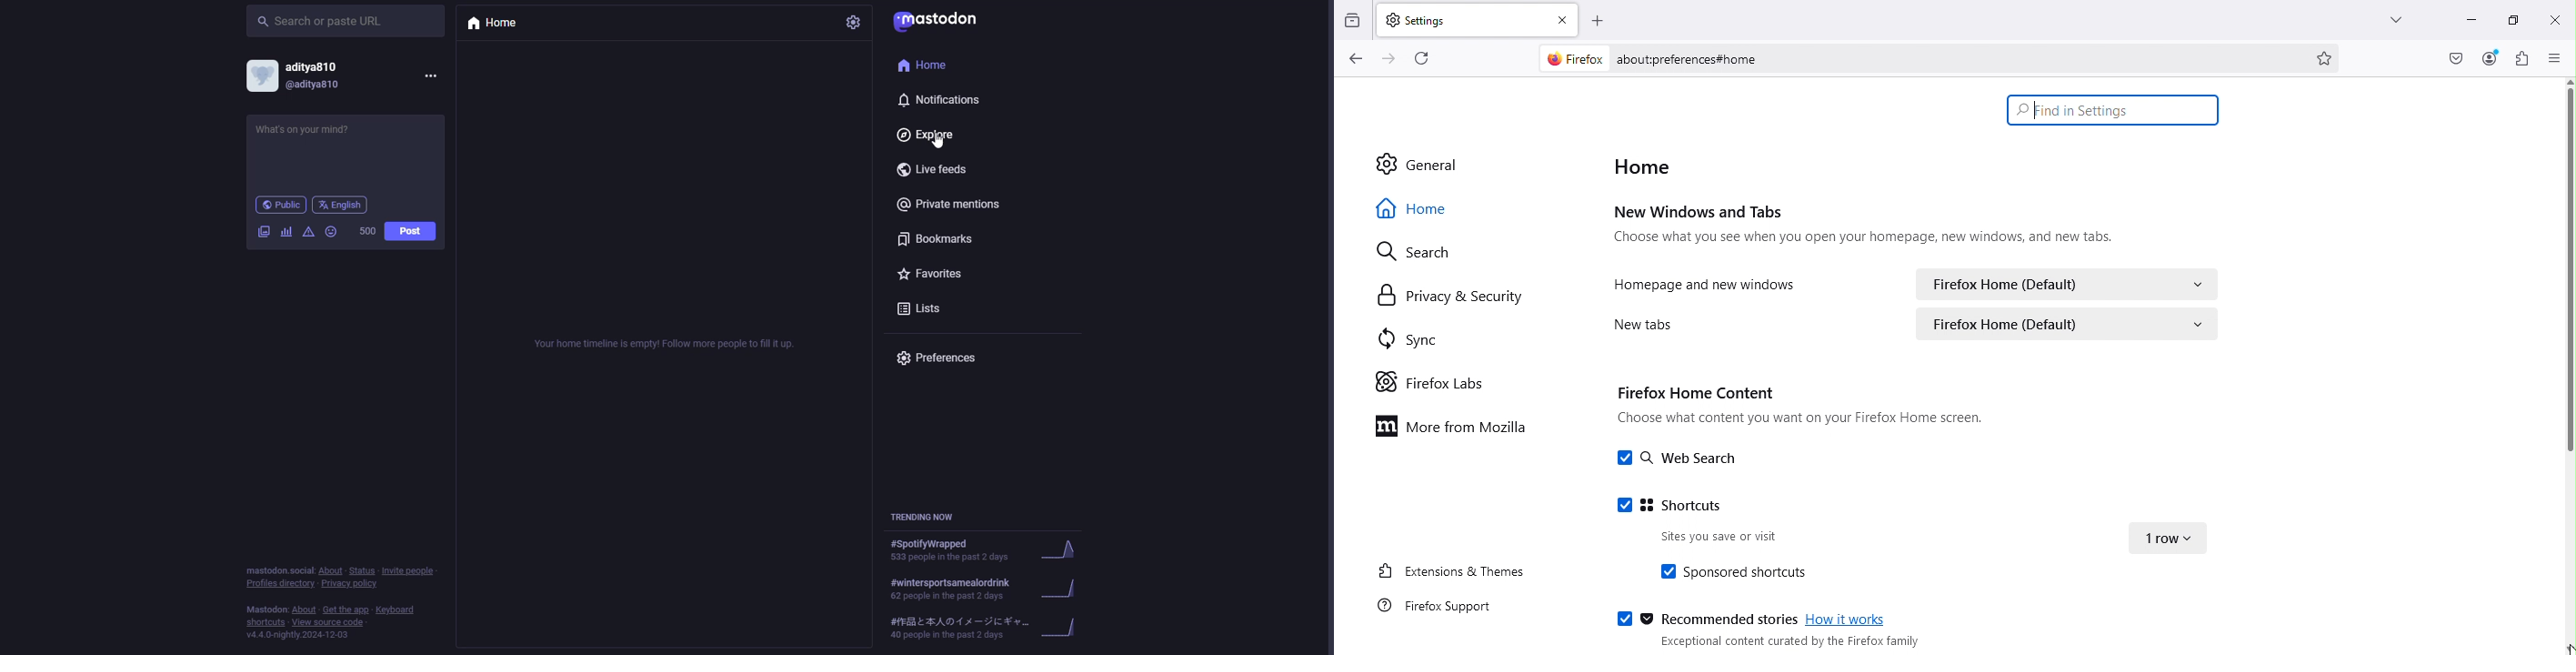 This screenshot has width=2576, height=672. I want to click on General, so click(1434, 164).